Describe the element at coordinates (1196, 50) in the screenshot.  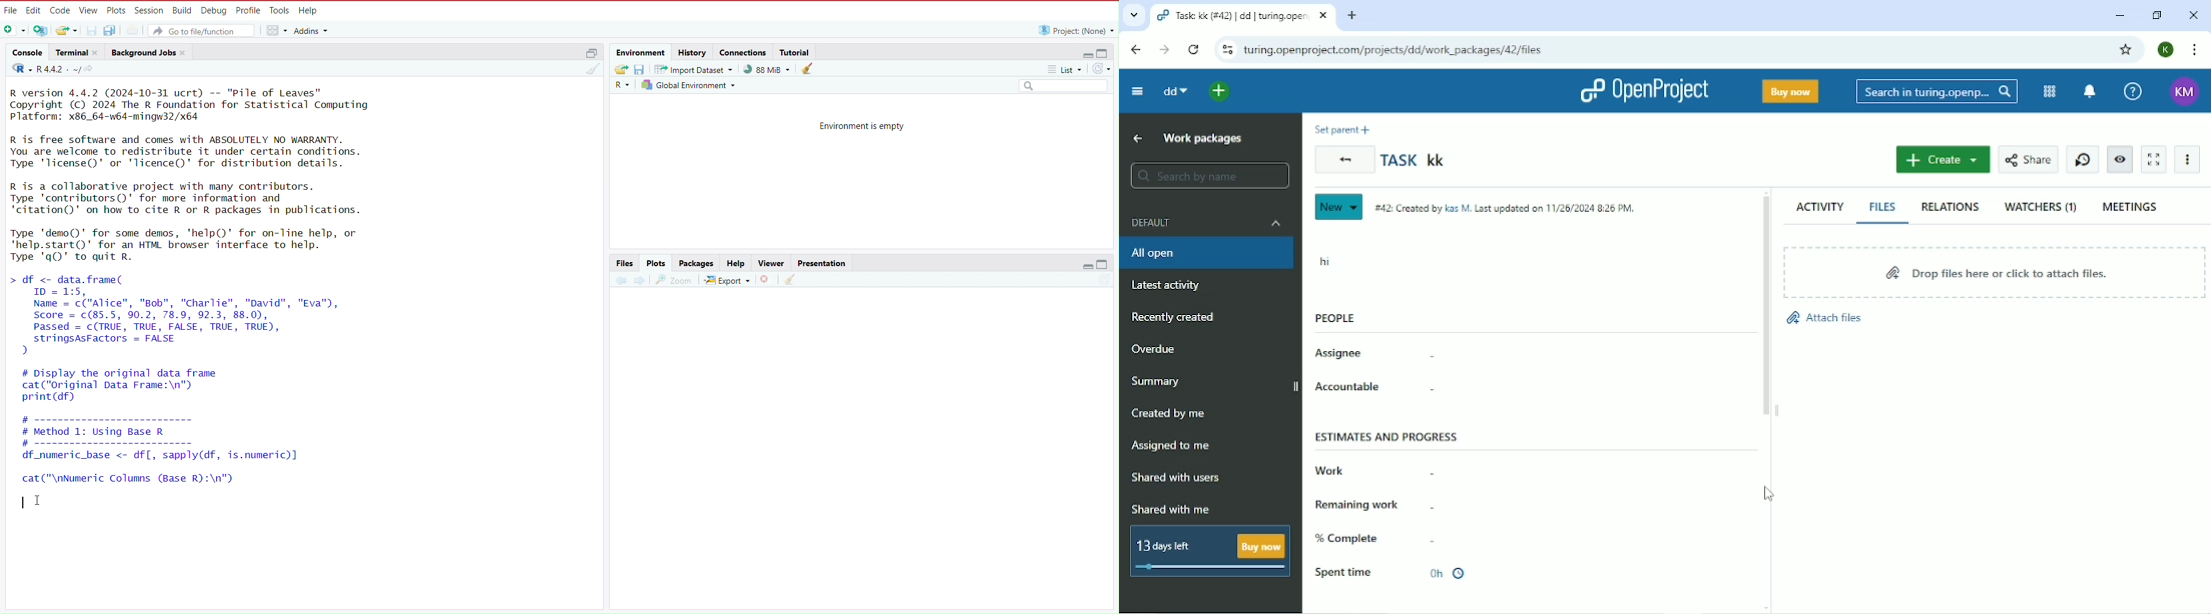
I see `Reload this page` at that location.